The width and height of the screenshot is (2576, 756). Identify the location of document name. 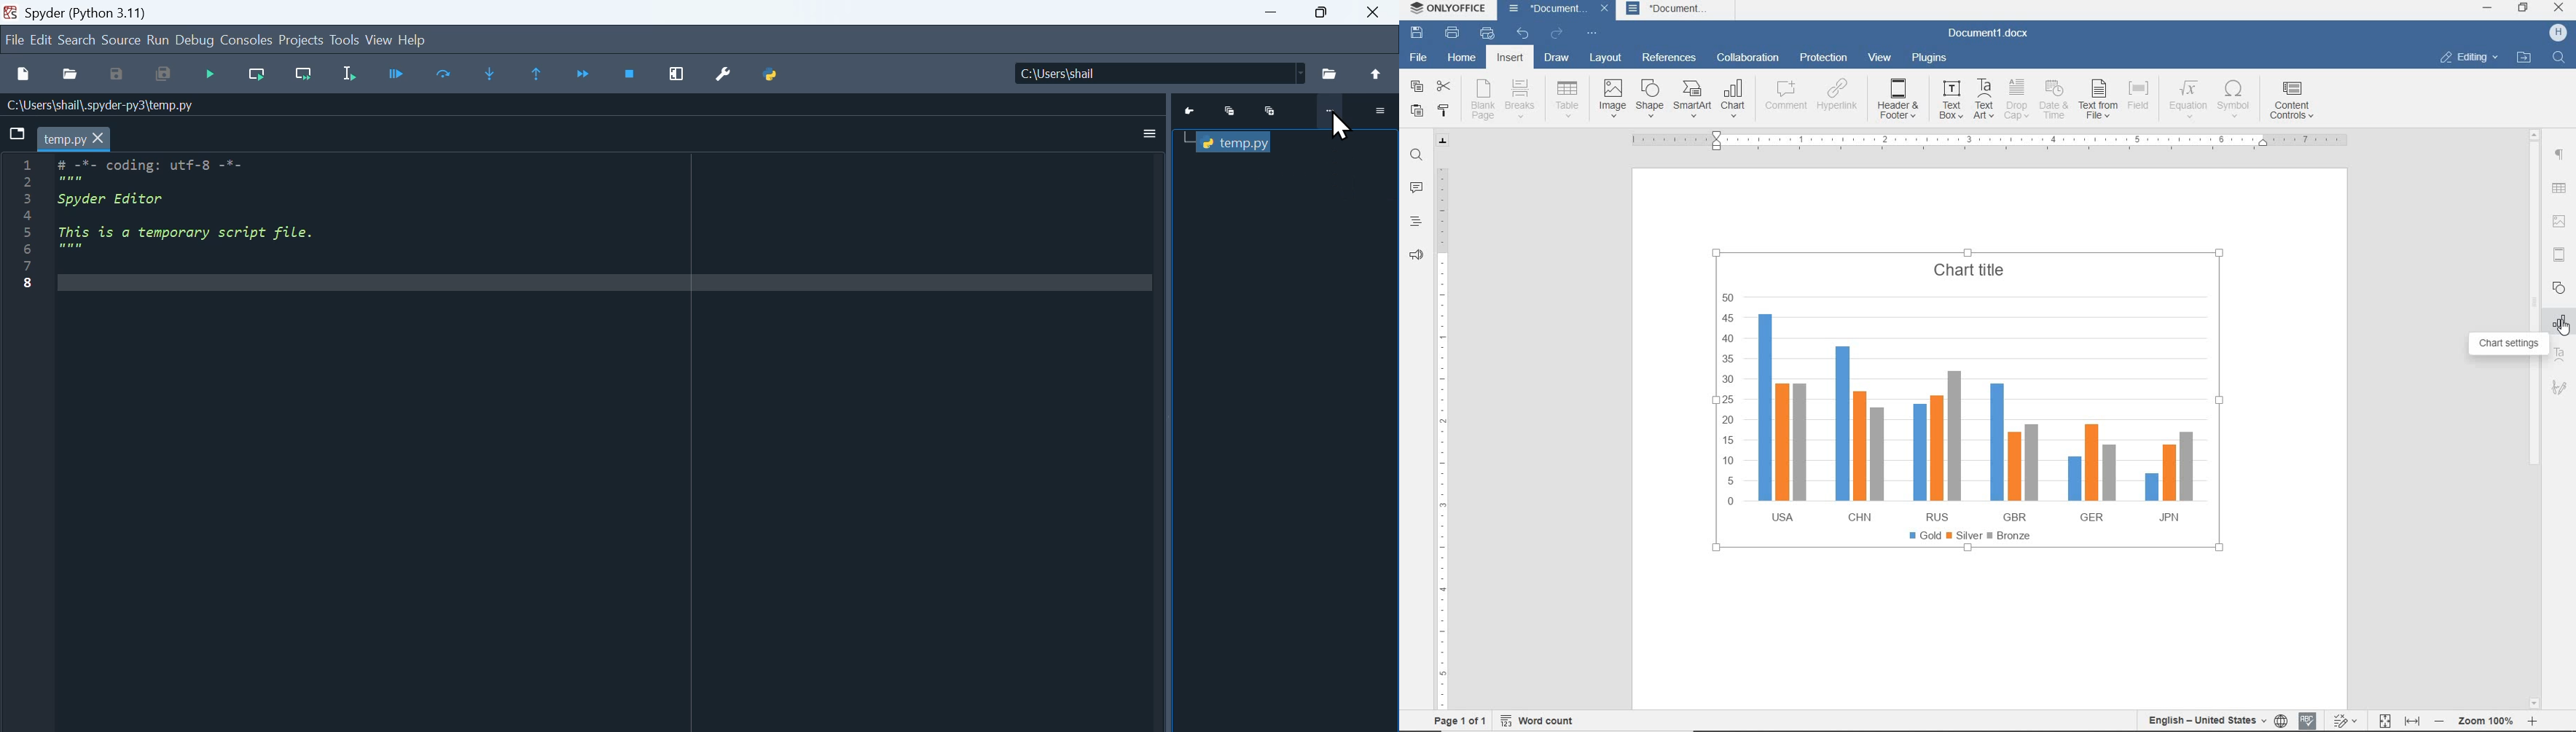
(1993, 32).